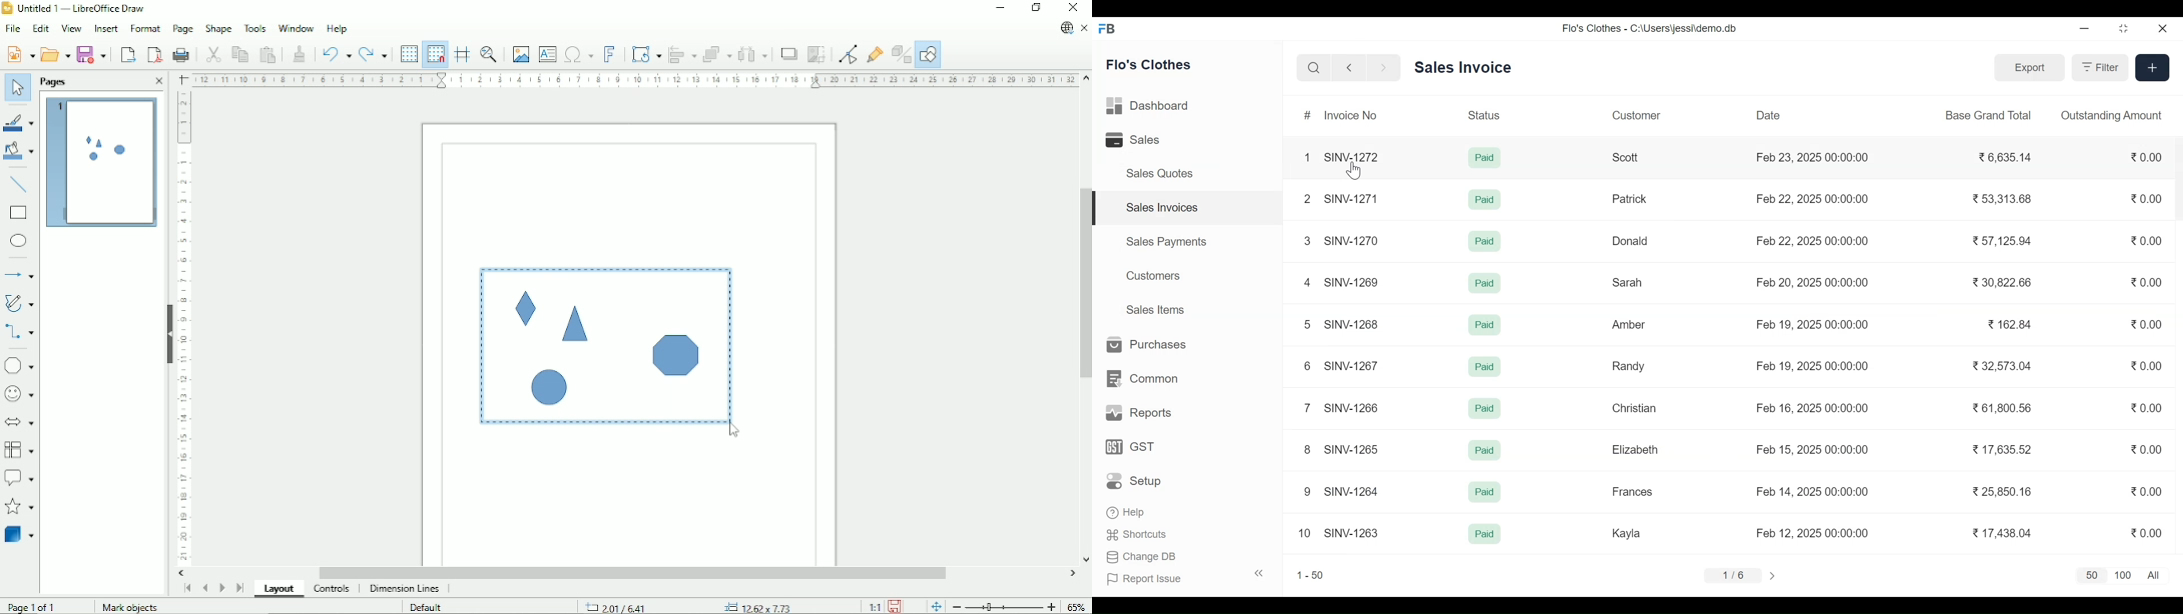 The image size is (2184, 616). I want to click on Fit page to the current window, so click(934, 605).